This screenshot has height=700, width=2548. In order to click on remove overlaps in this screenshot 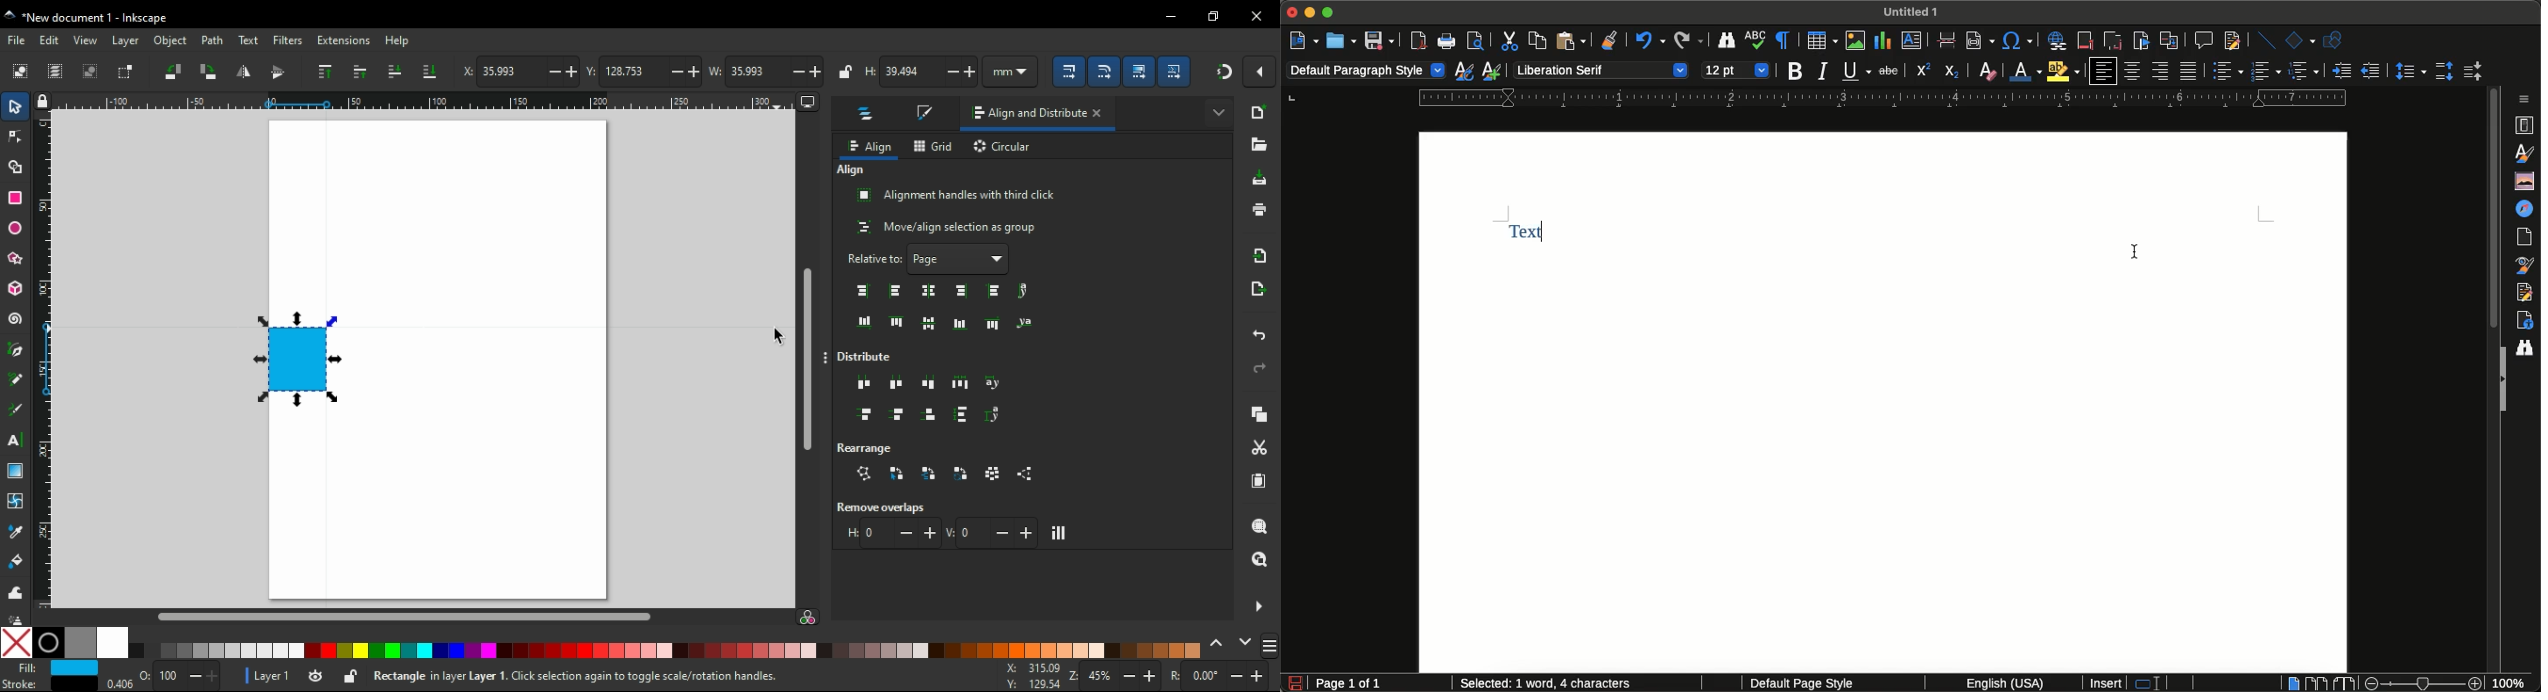, I will do `click(880, 507)`.